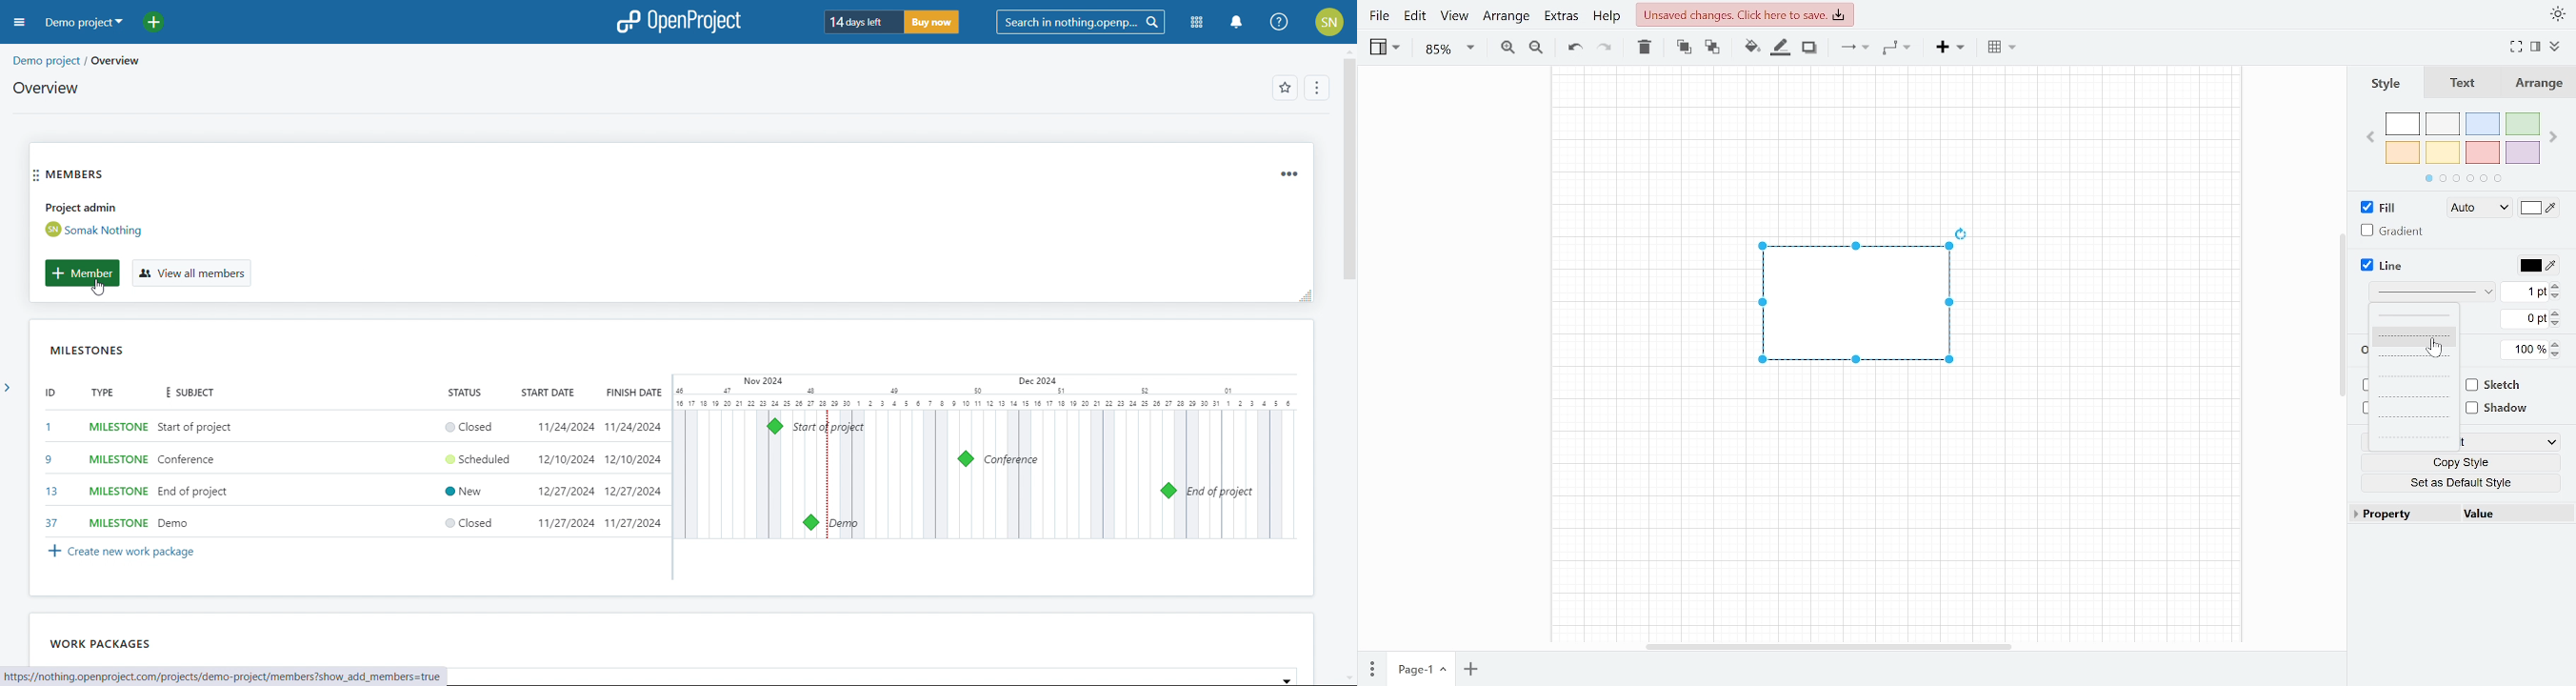 This screenshot has width=2576, height=700. Describe the element at coordinates (47, 524) in the screenshot. I see `37` at that location.